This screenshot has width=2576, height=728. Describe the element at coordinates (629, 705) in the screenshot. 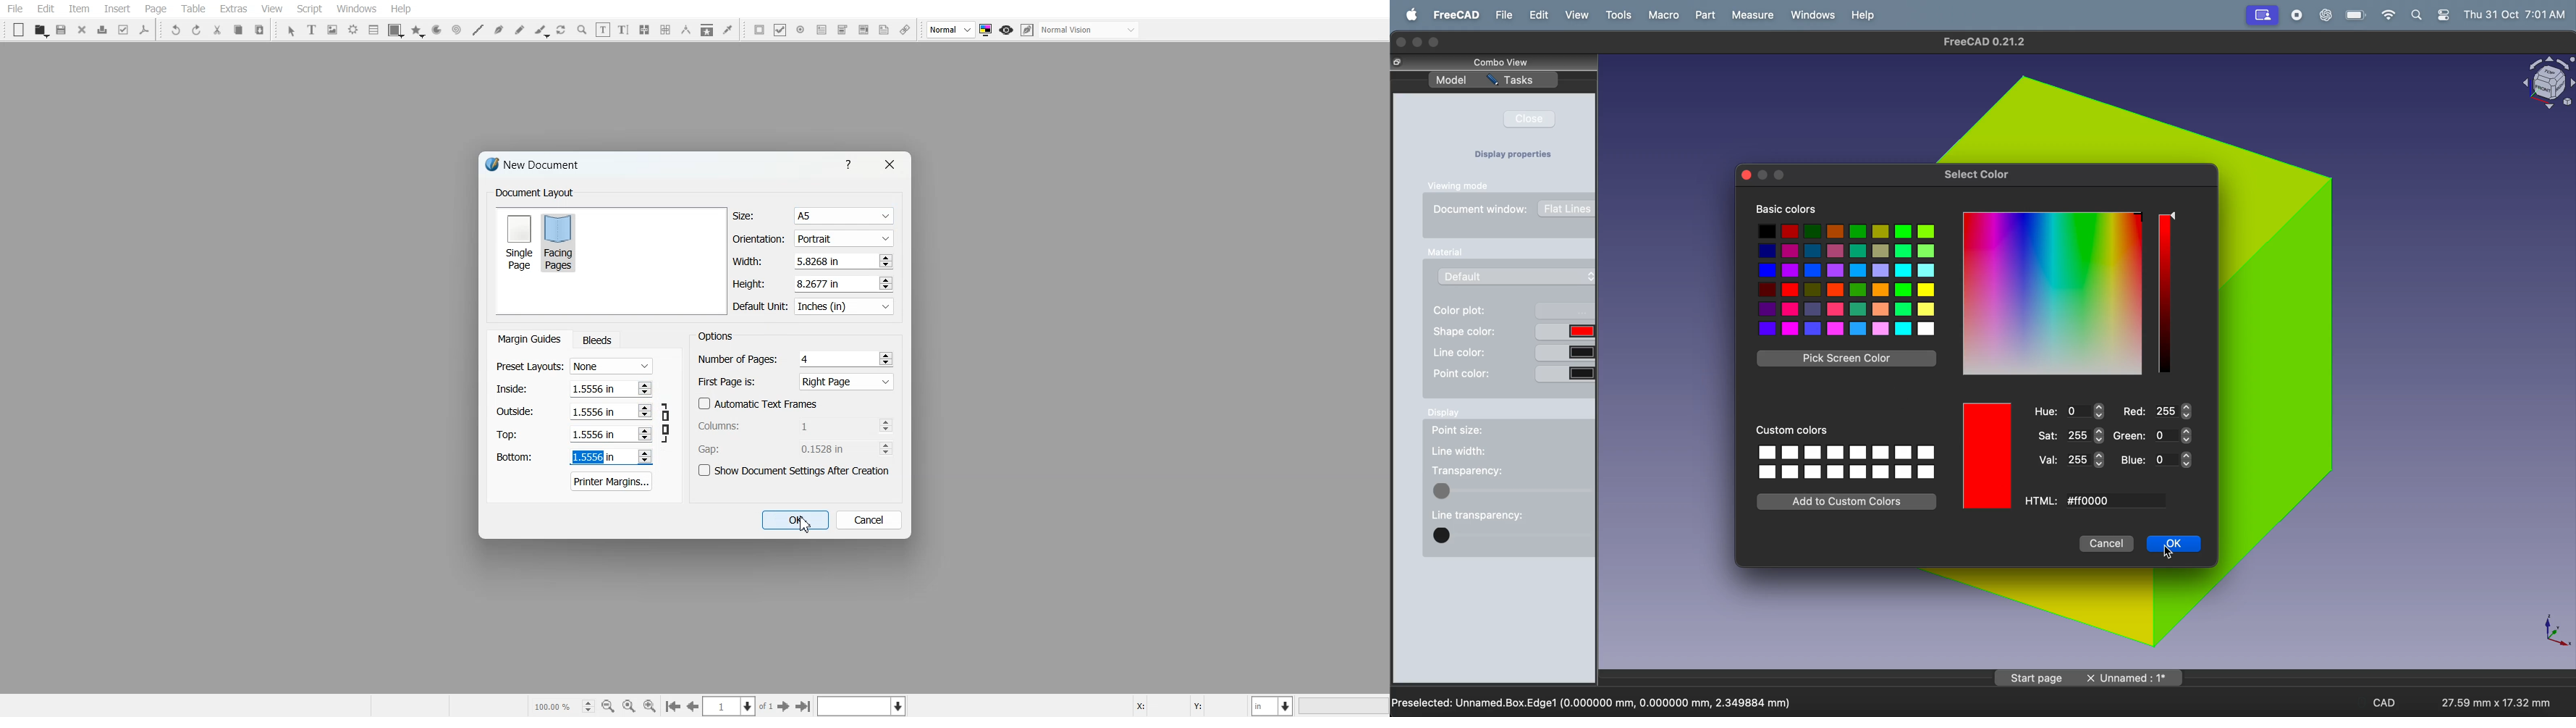

I see `Zoom to 100%` at that location.